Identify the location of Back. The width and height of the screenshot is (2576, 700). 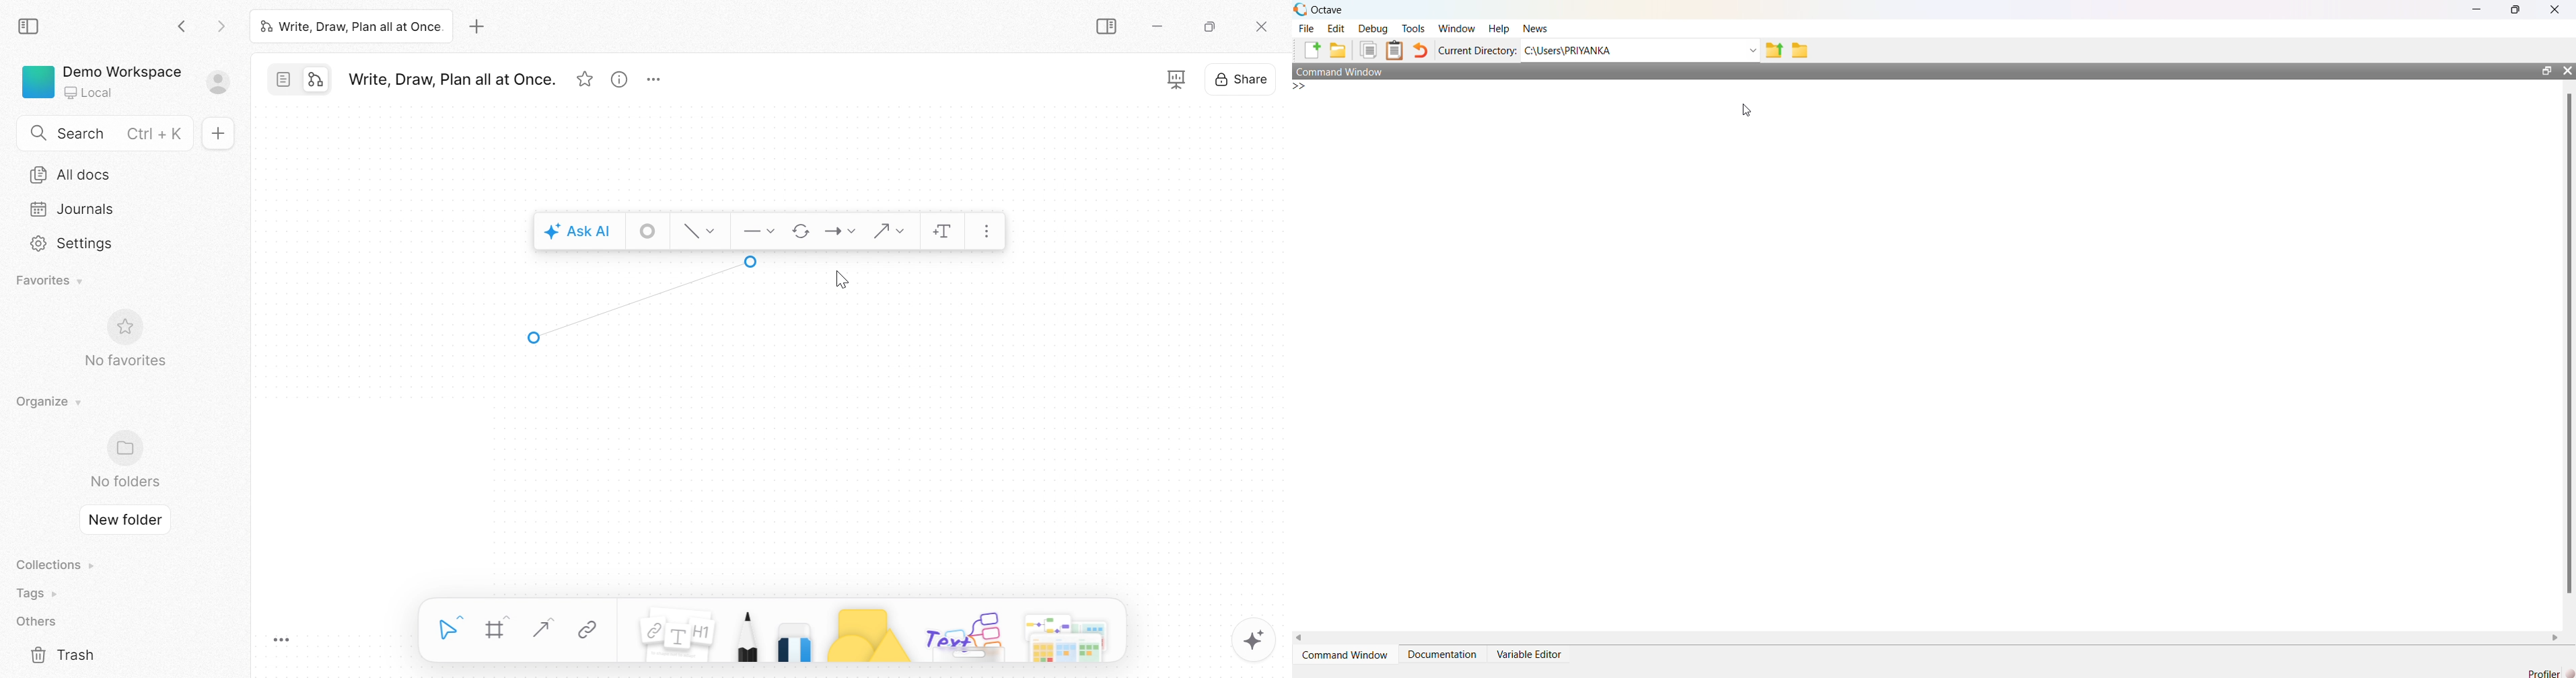
(182, 28).